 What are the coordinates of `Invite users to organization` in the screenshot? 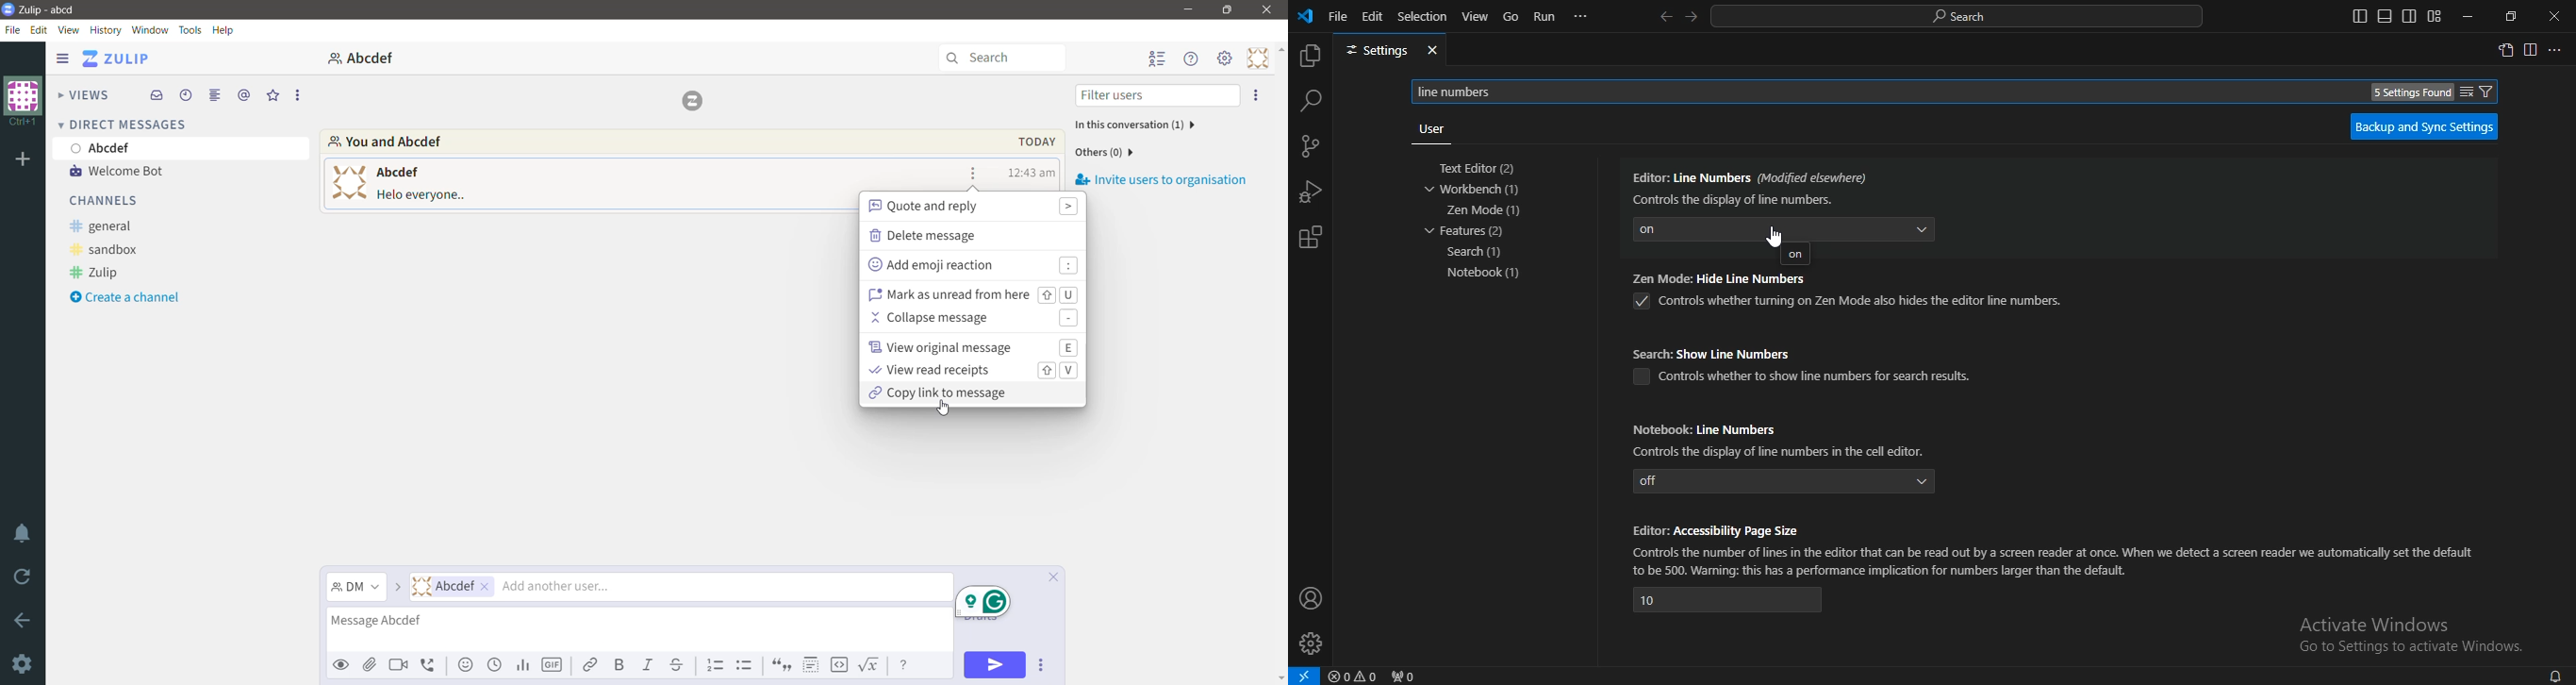 It's located at (1257, 96).